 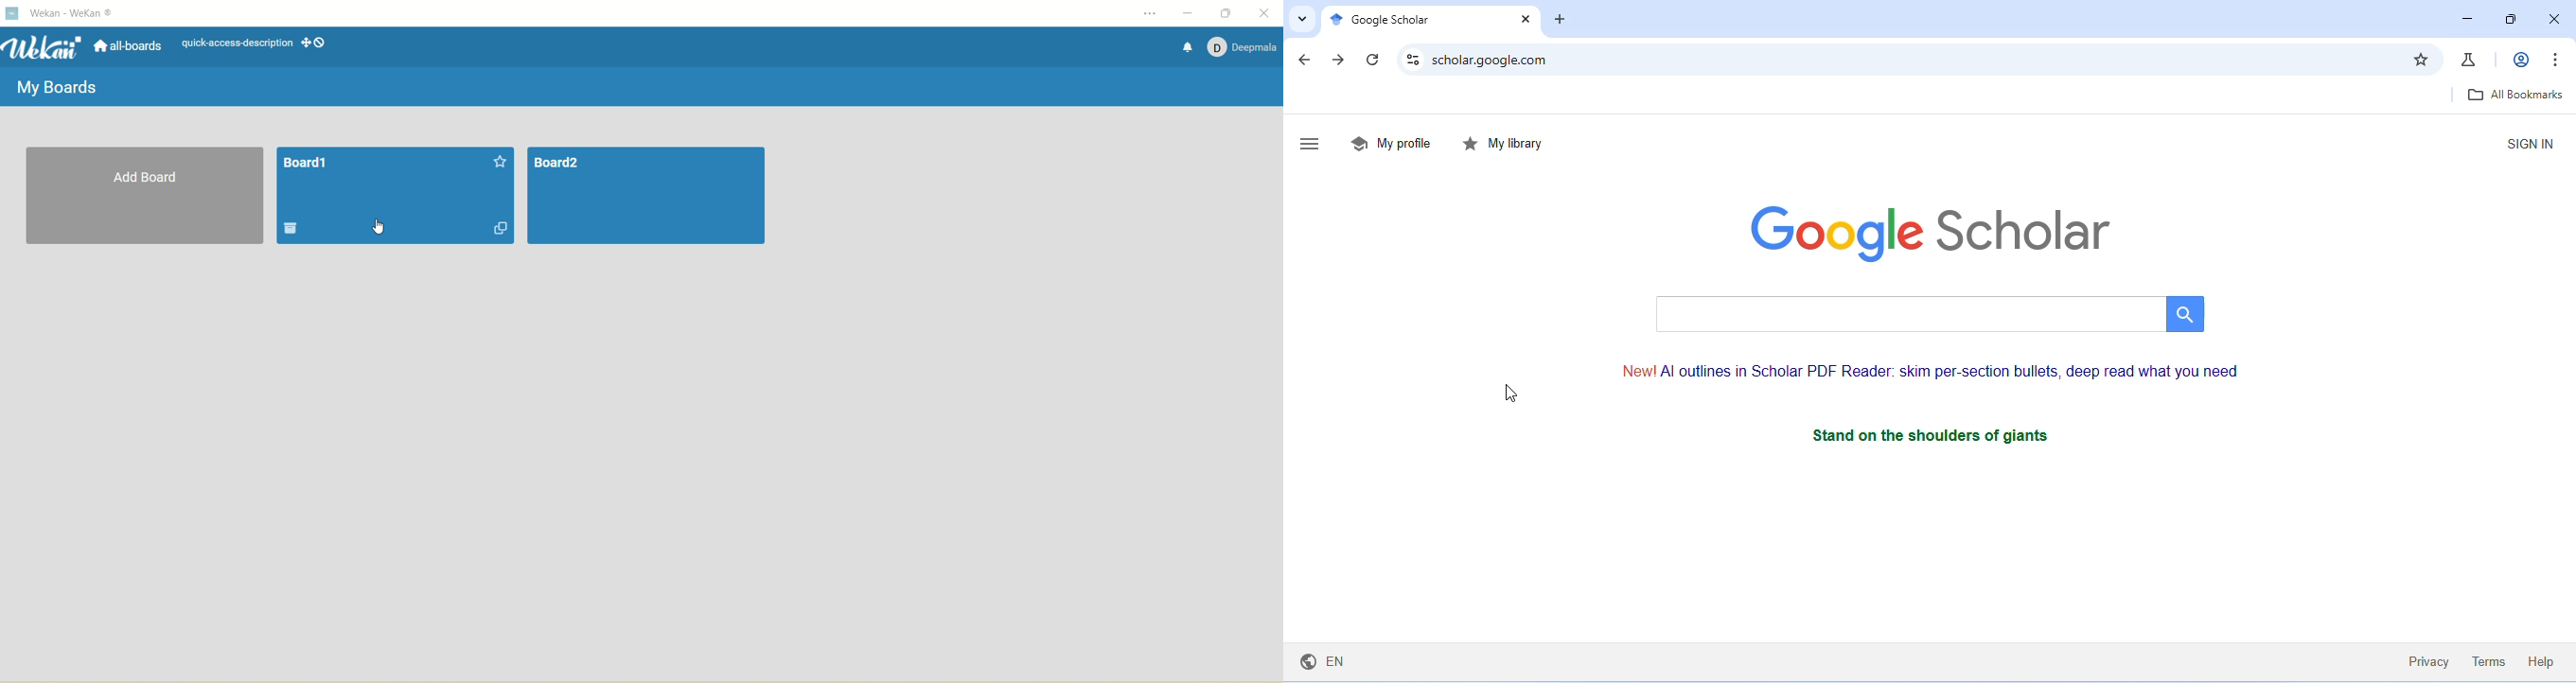 I want to click on title, so click(x=70, y=14).